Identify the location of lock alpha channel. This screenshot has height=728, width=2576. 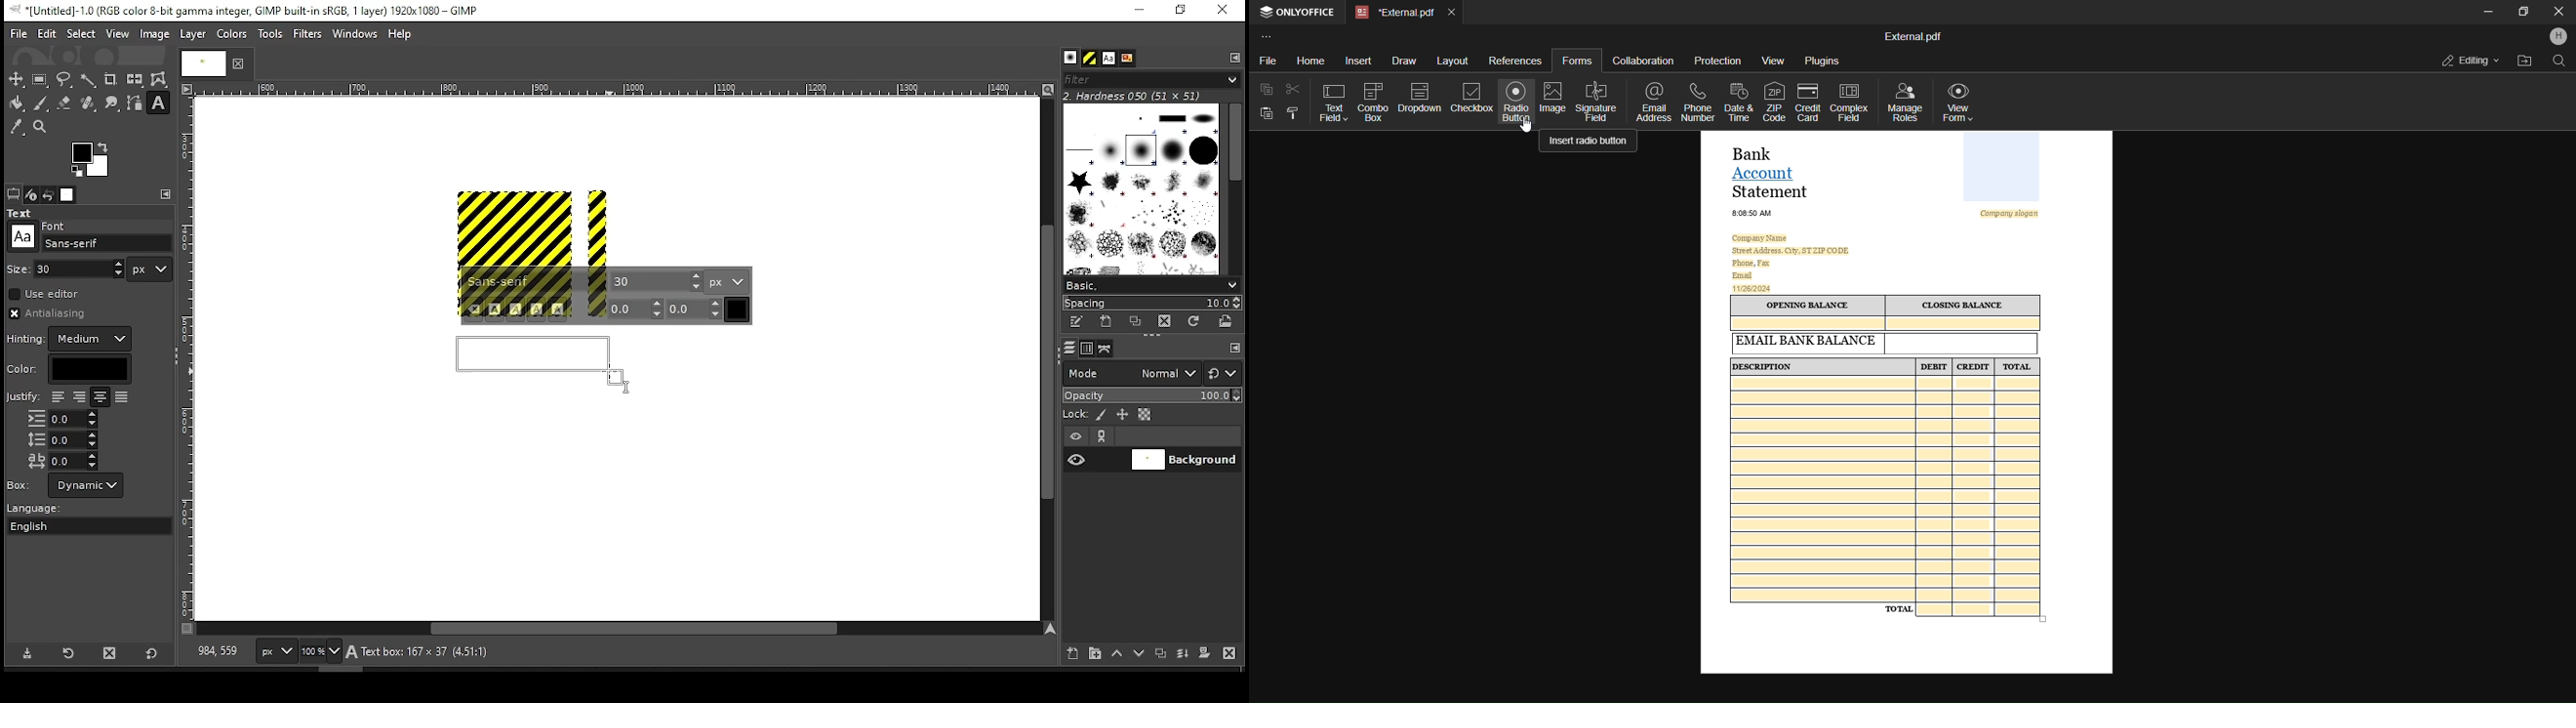
(1144, 415).